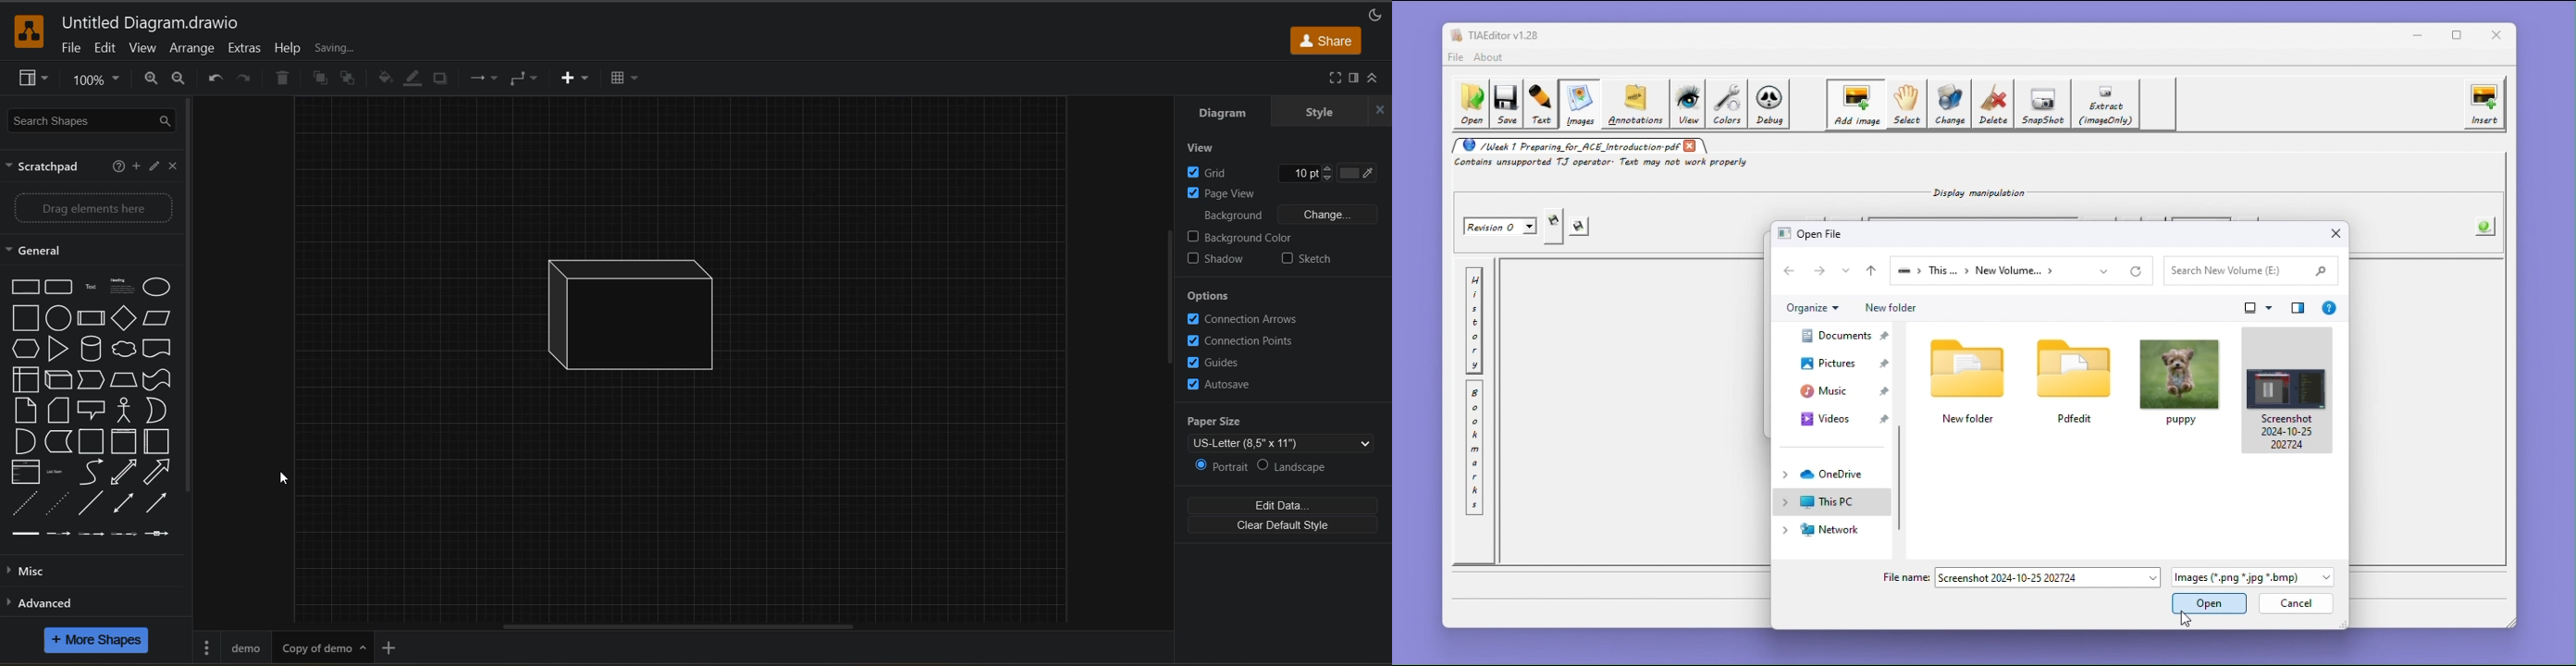 This screenshot has height=672, width=2576. I want to click on arrange, so click(194, 48).